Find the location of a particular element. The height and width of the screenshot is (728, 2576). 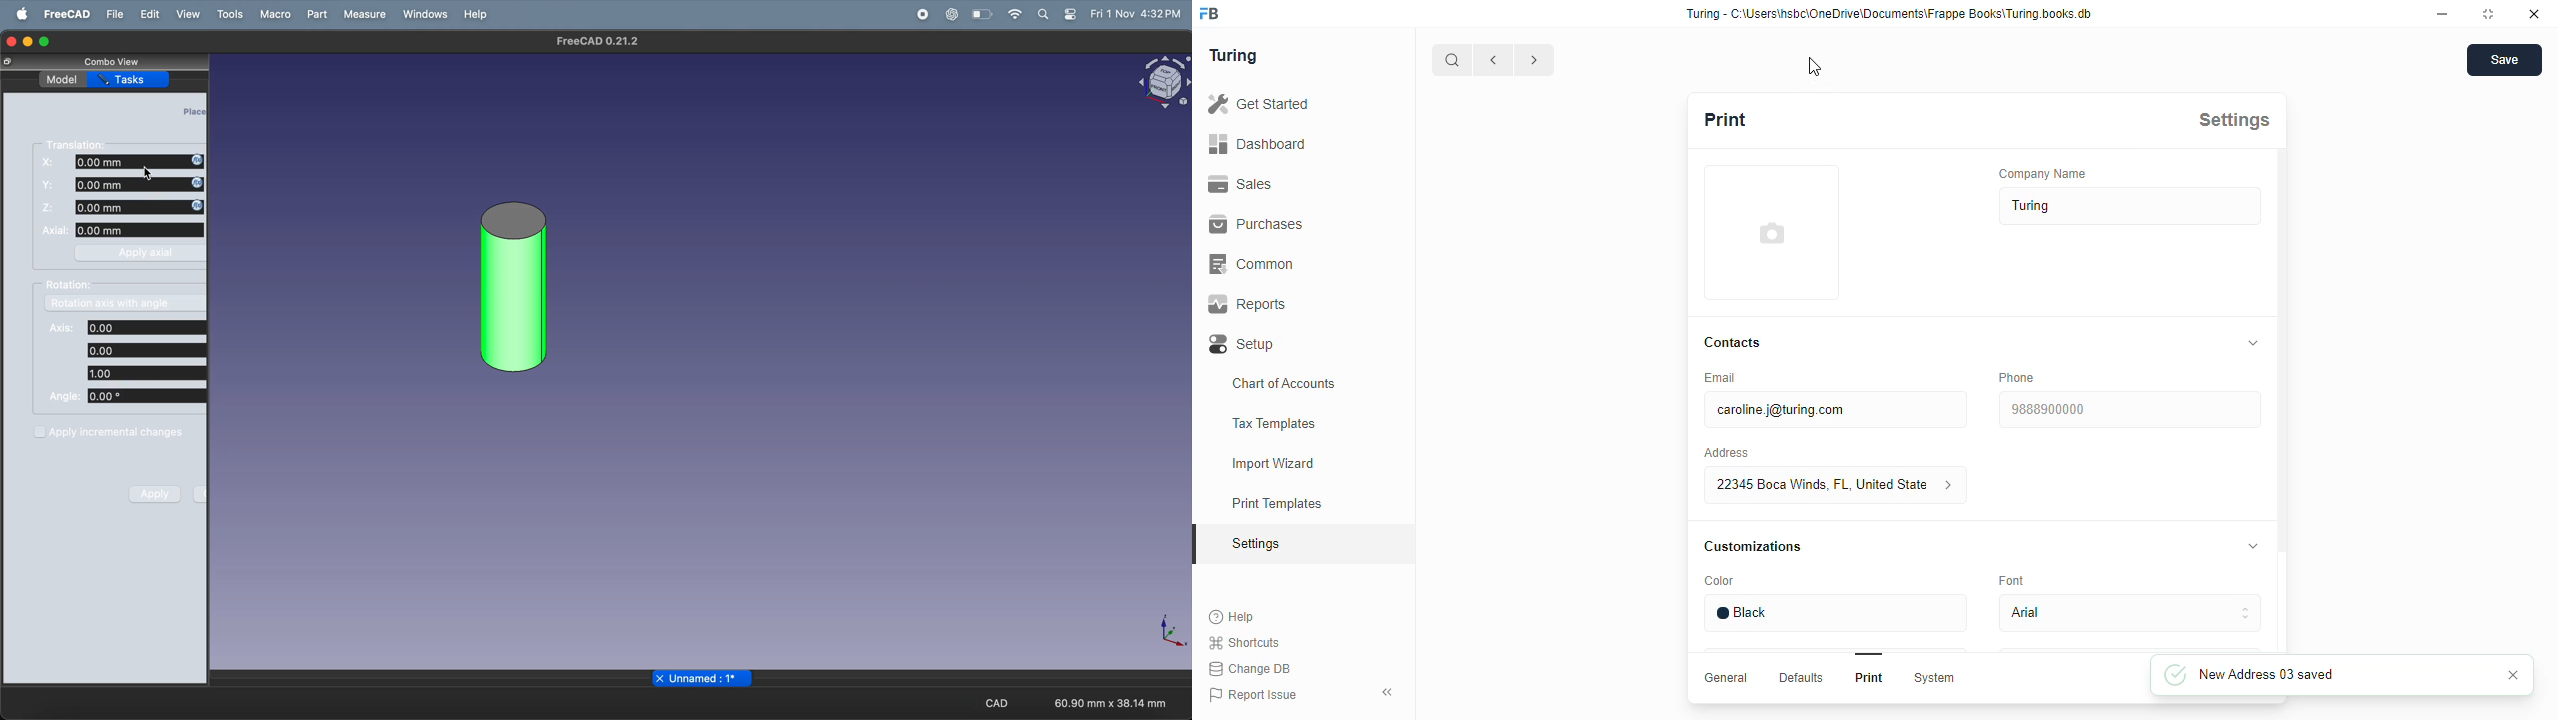

previous is located at coordinates (1494, 60).